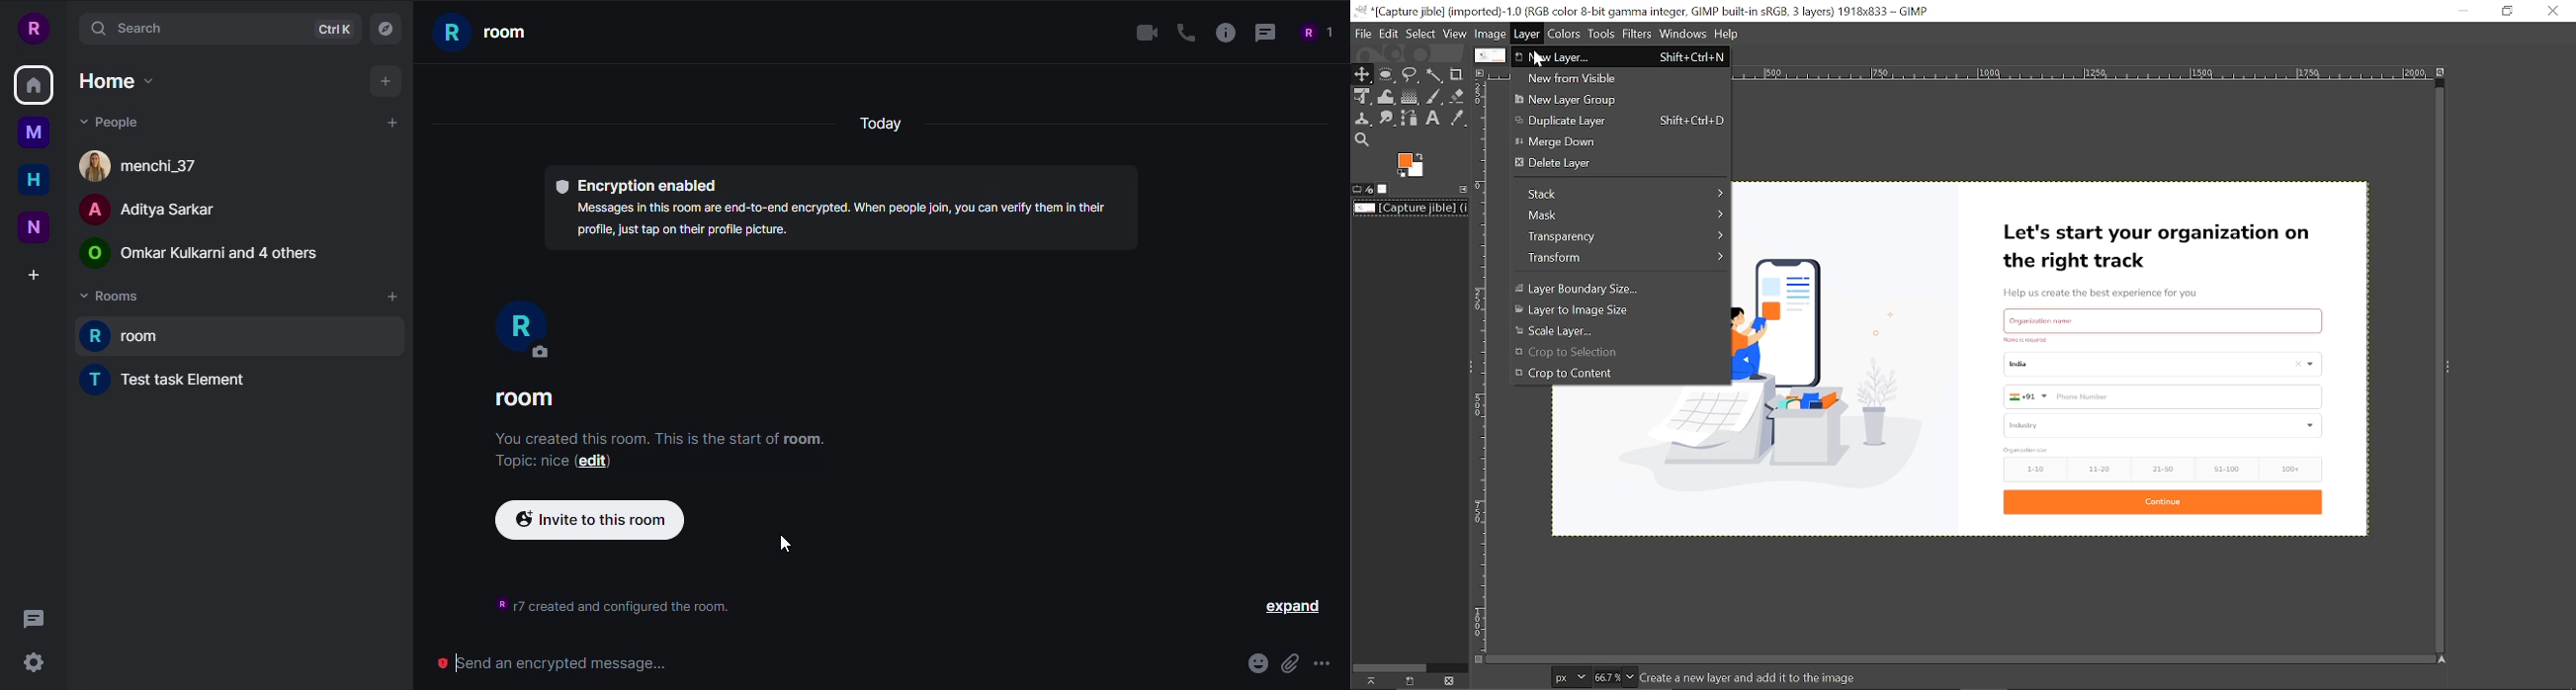 The width and height of the screenshot is (2576, 700). What do you see at coordinates (1449, 681) in the screenshot?
I see `delete image` at bounding box center [1449, 681].